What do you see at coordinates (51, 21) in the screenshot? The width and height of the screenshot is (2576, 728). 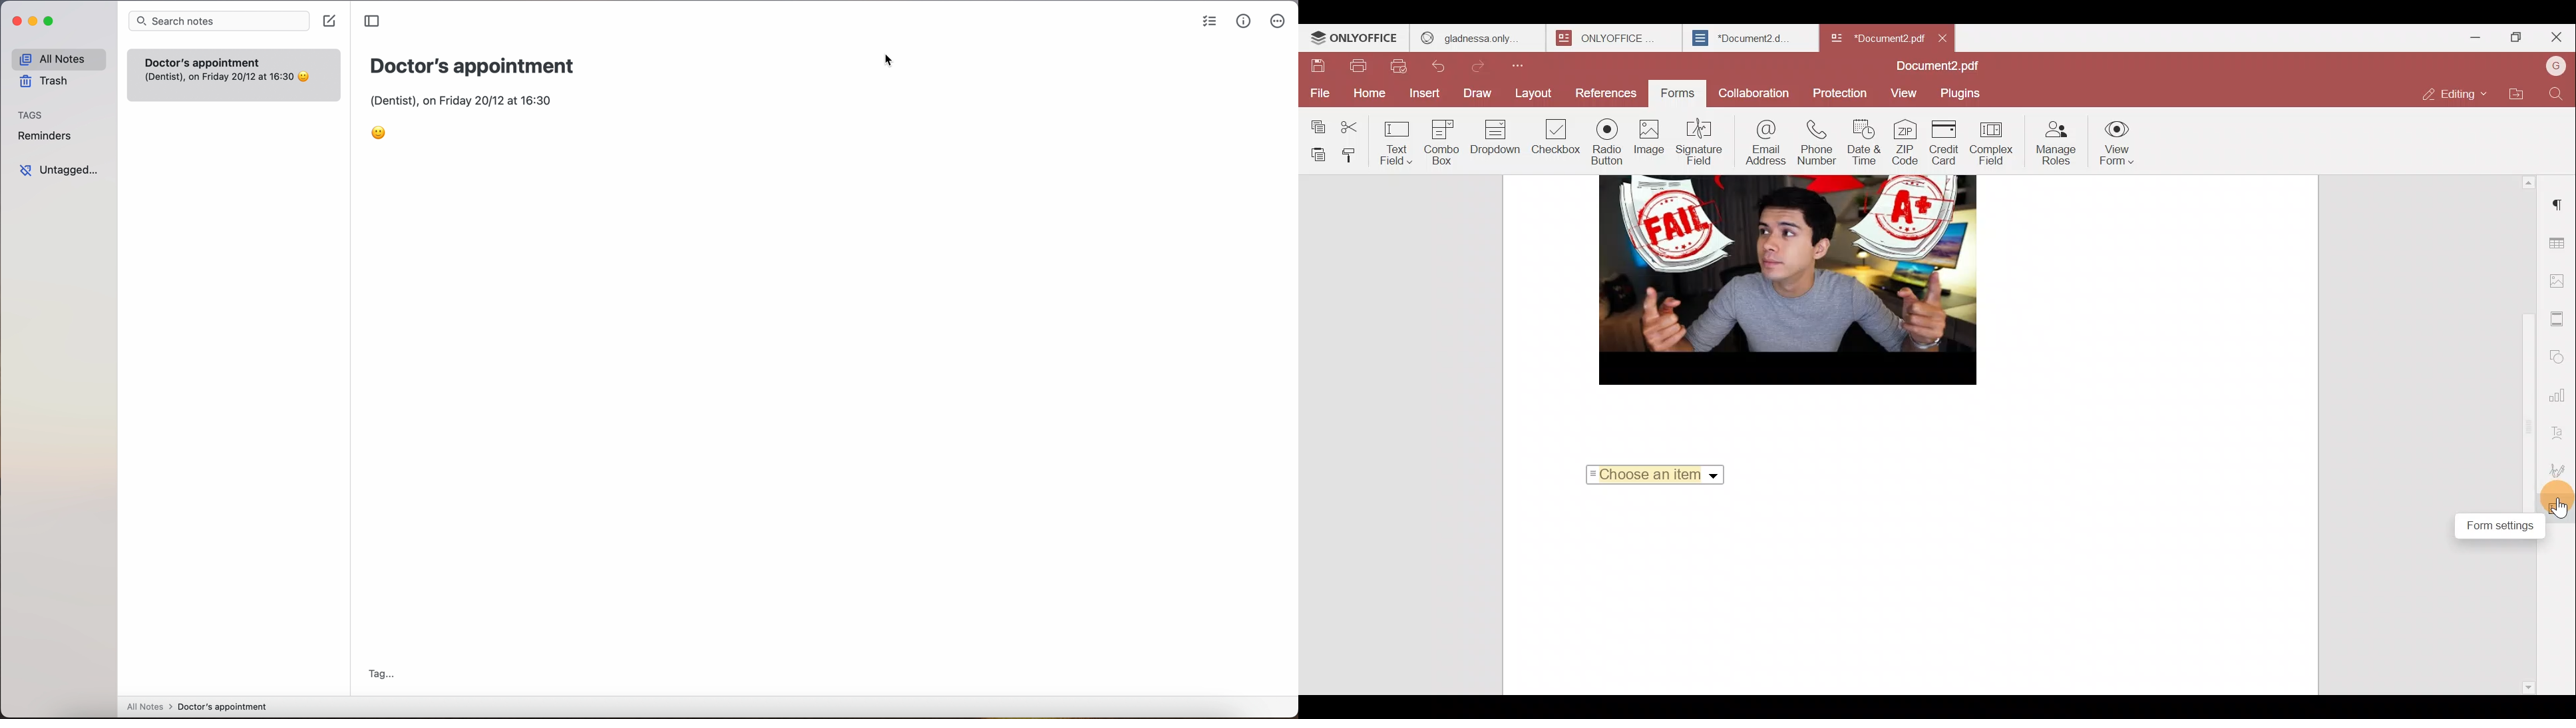 I see `maximize app` at bounding box center [51, 21].